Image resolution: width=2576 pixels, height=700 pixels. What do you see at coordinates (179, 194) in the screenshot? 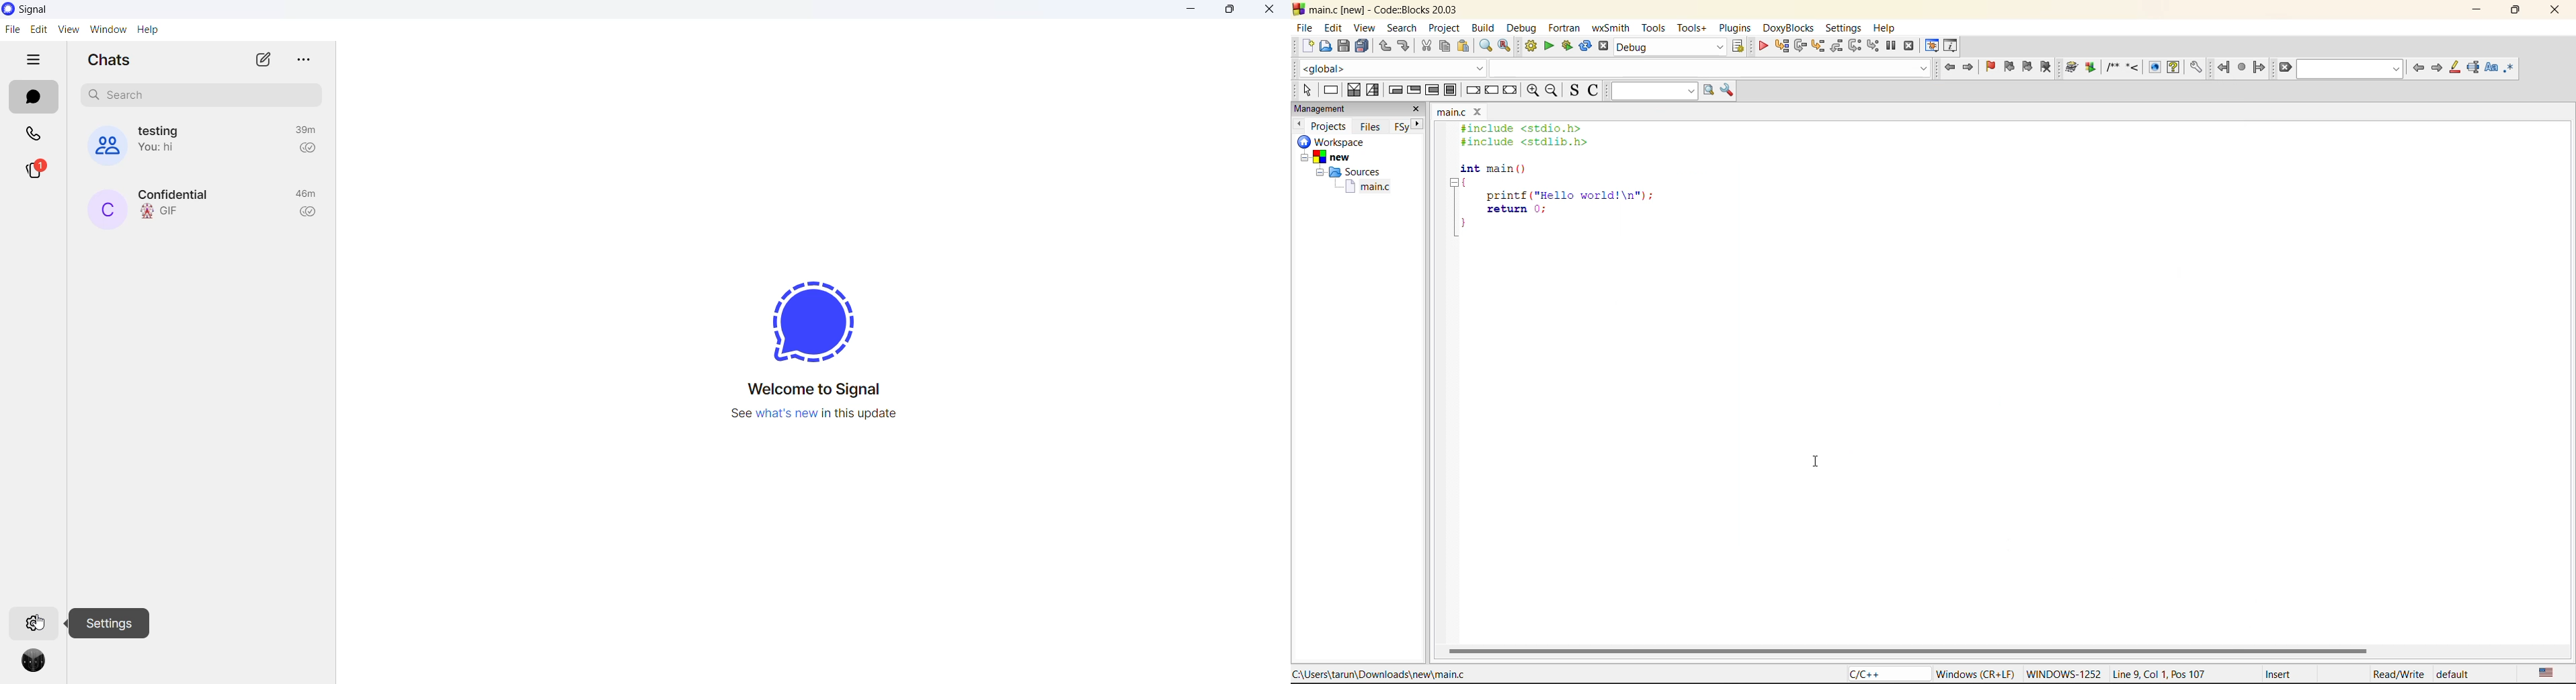
I see `contact name` at bounding box center [179, 194].